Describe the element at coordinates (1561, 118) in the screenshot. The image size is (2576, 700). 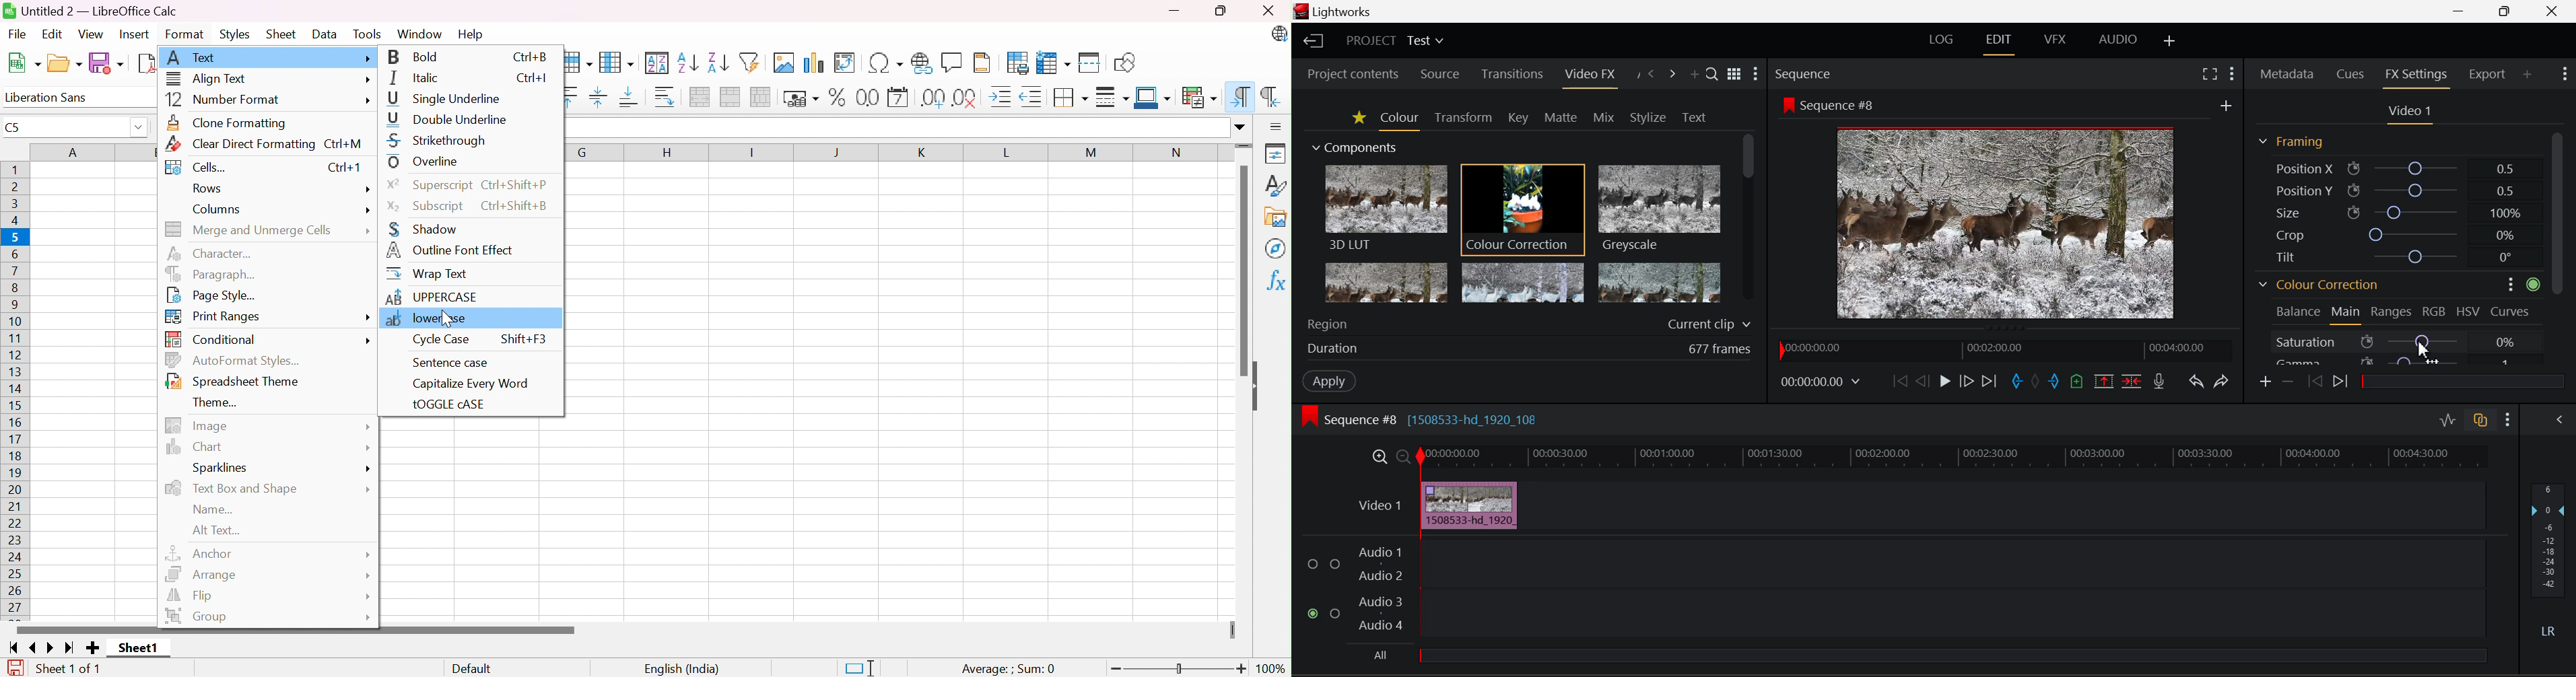
I see `Matte` at that location.